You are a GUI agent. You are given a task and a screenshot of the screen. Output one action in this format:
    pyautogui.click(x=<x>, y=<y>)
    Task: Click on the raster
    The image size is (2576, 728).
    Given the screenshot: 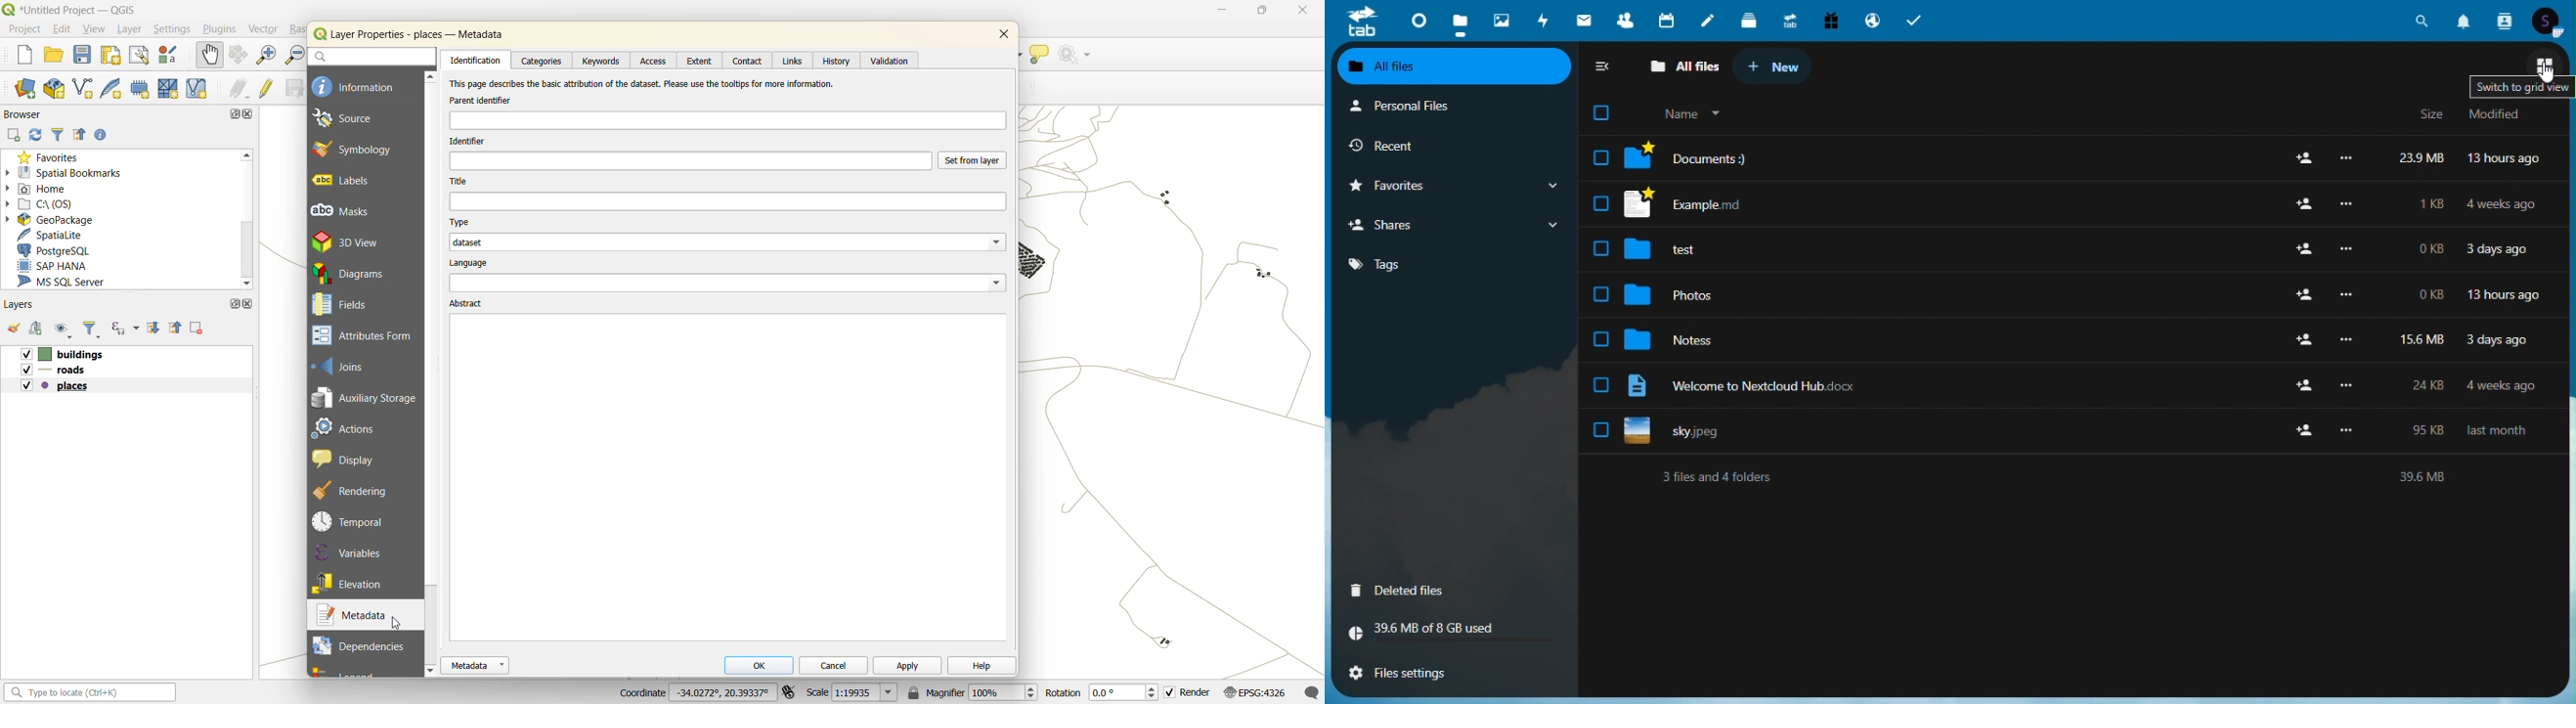 What is the action you would take?
    pyautogui.click(x=299, y=29)
    